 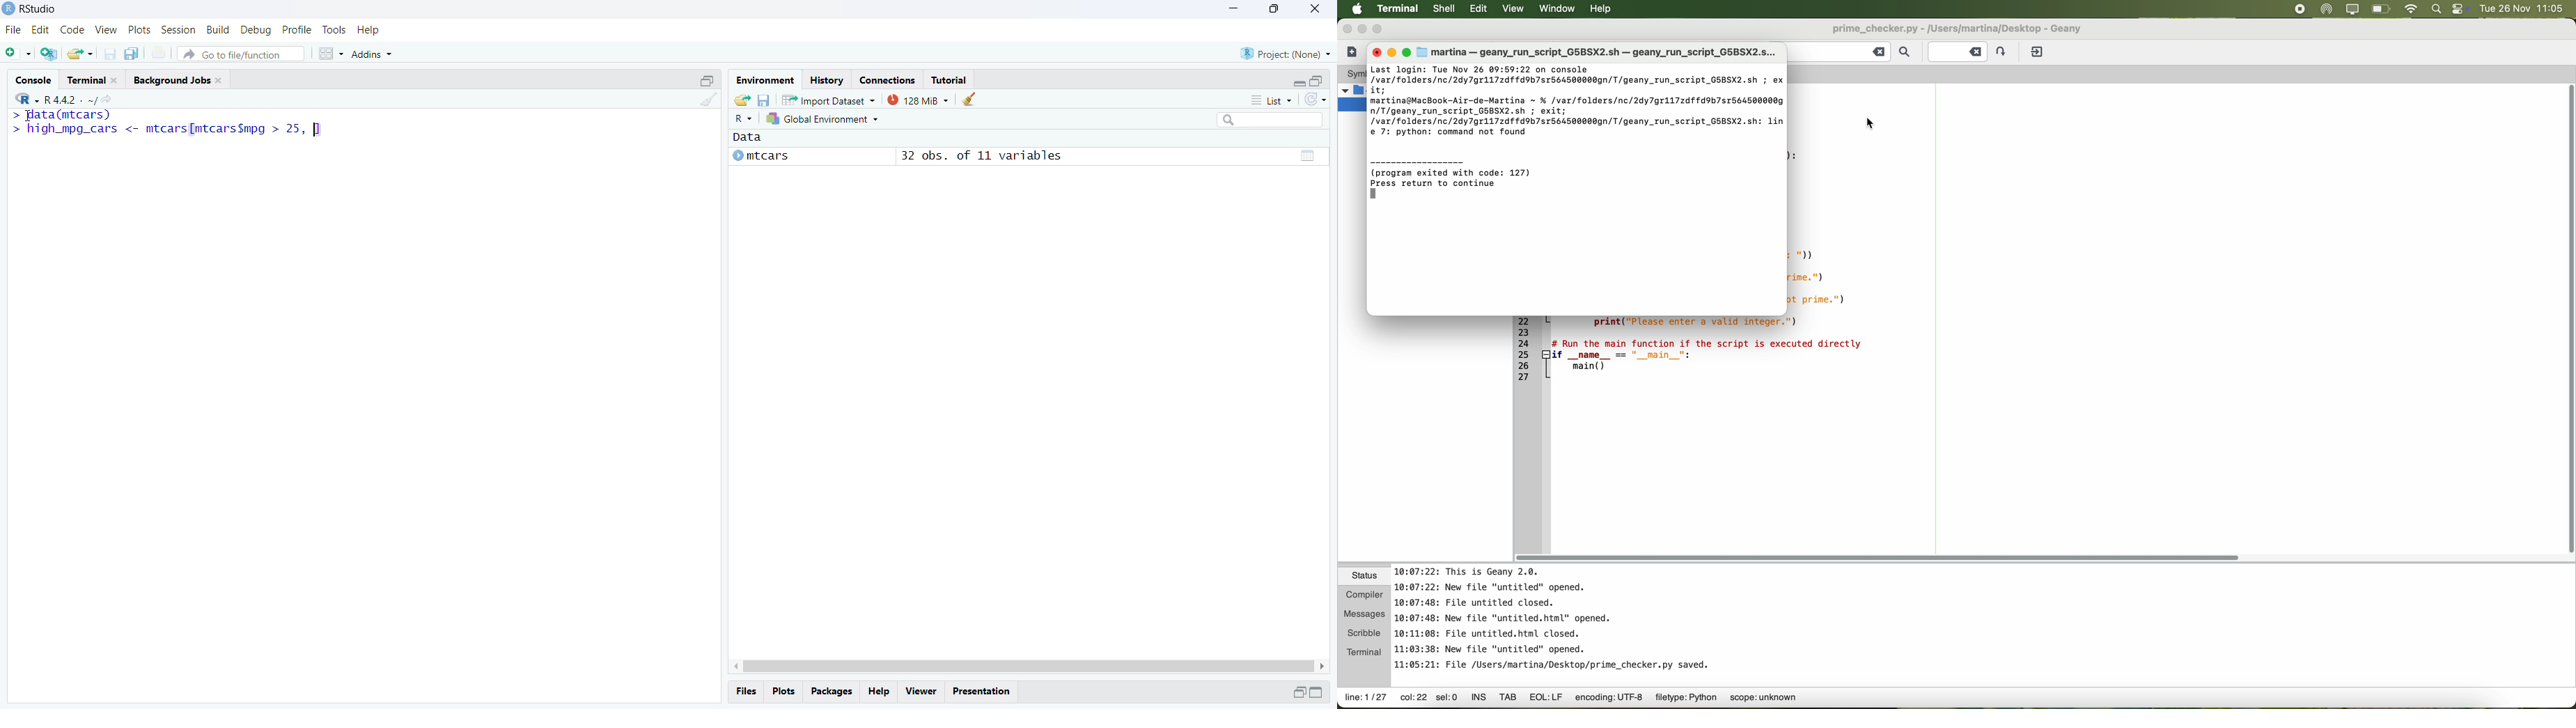 I want to click on print, so click(x=159, y=53).